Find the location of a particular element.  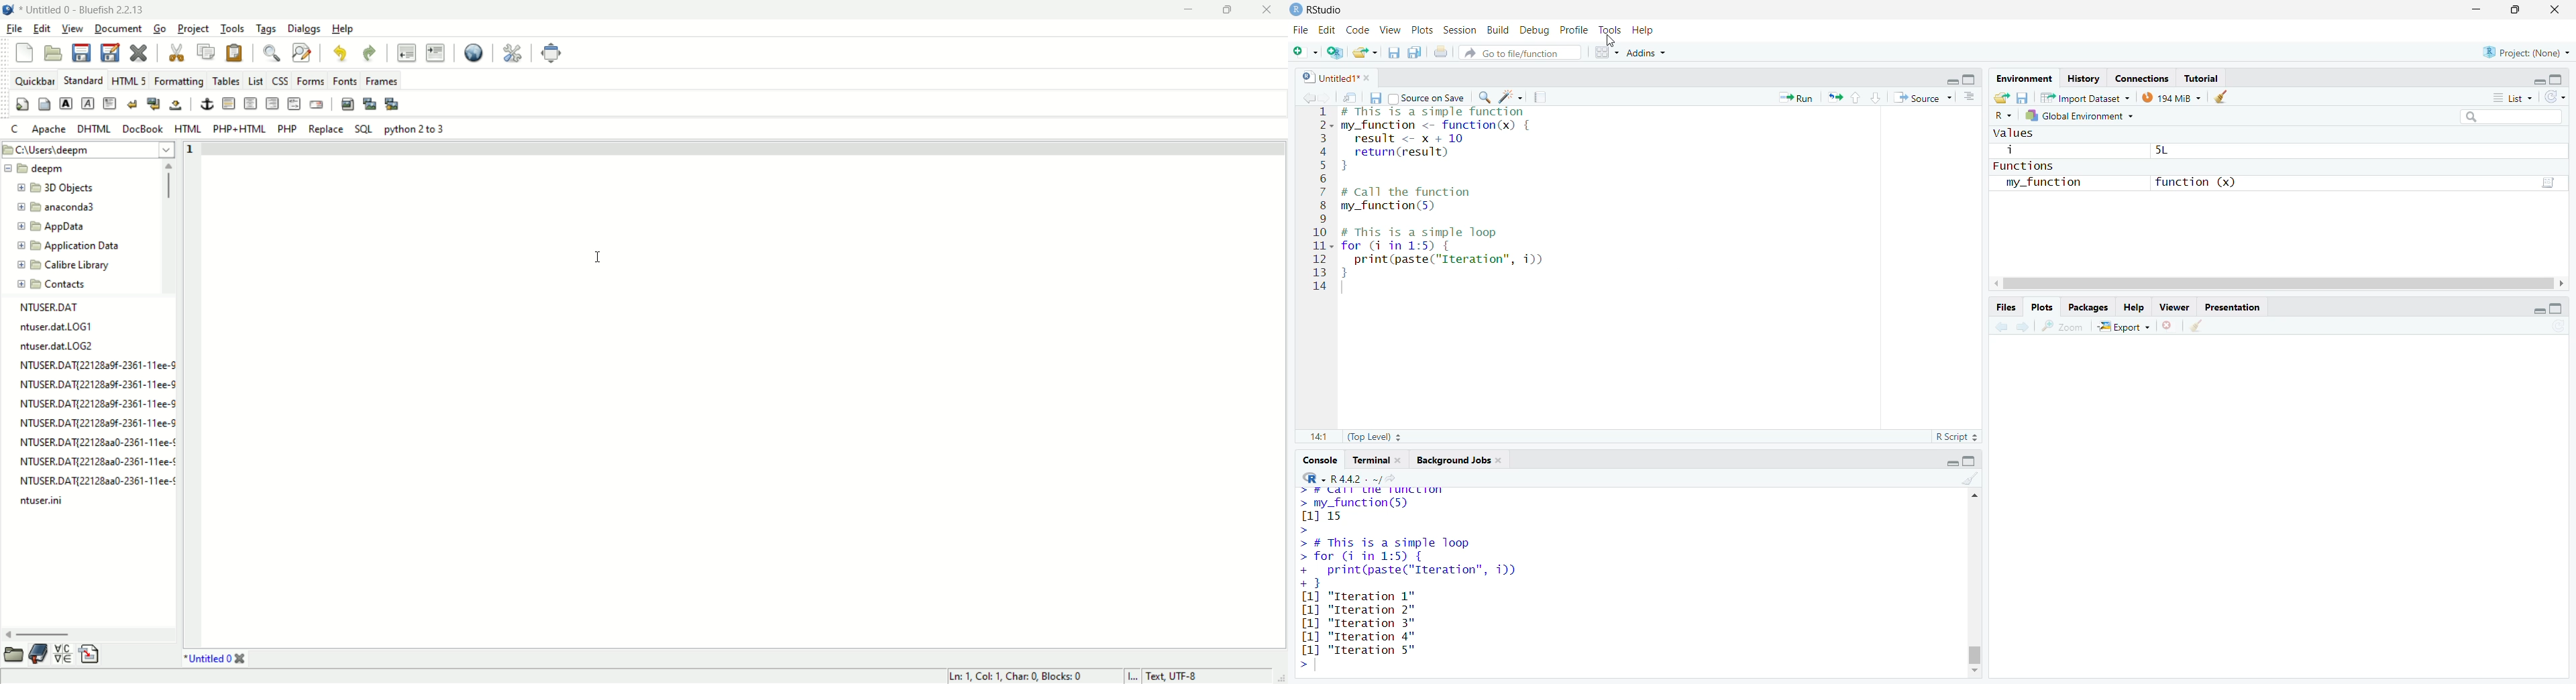

indent is located at coordinates (435, 52).